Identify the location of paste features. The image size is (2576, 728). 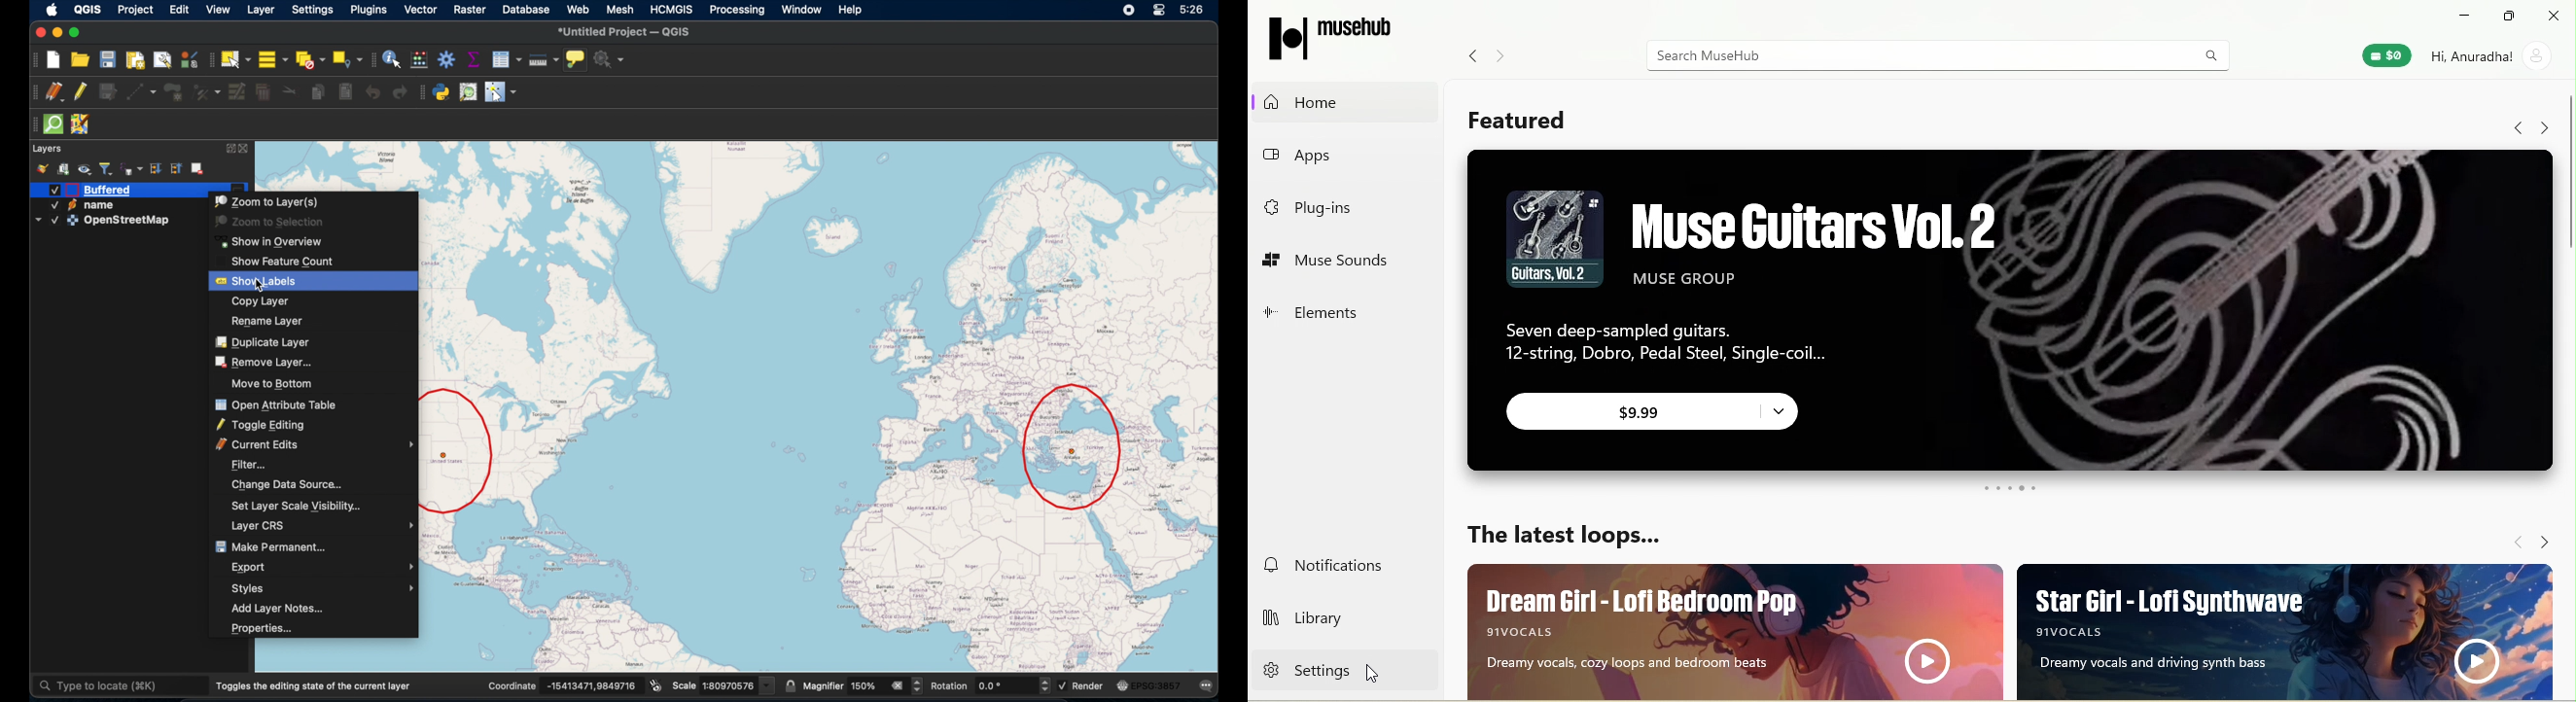
(346, 92).